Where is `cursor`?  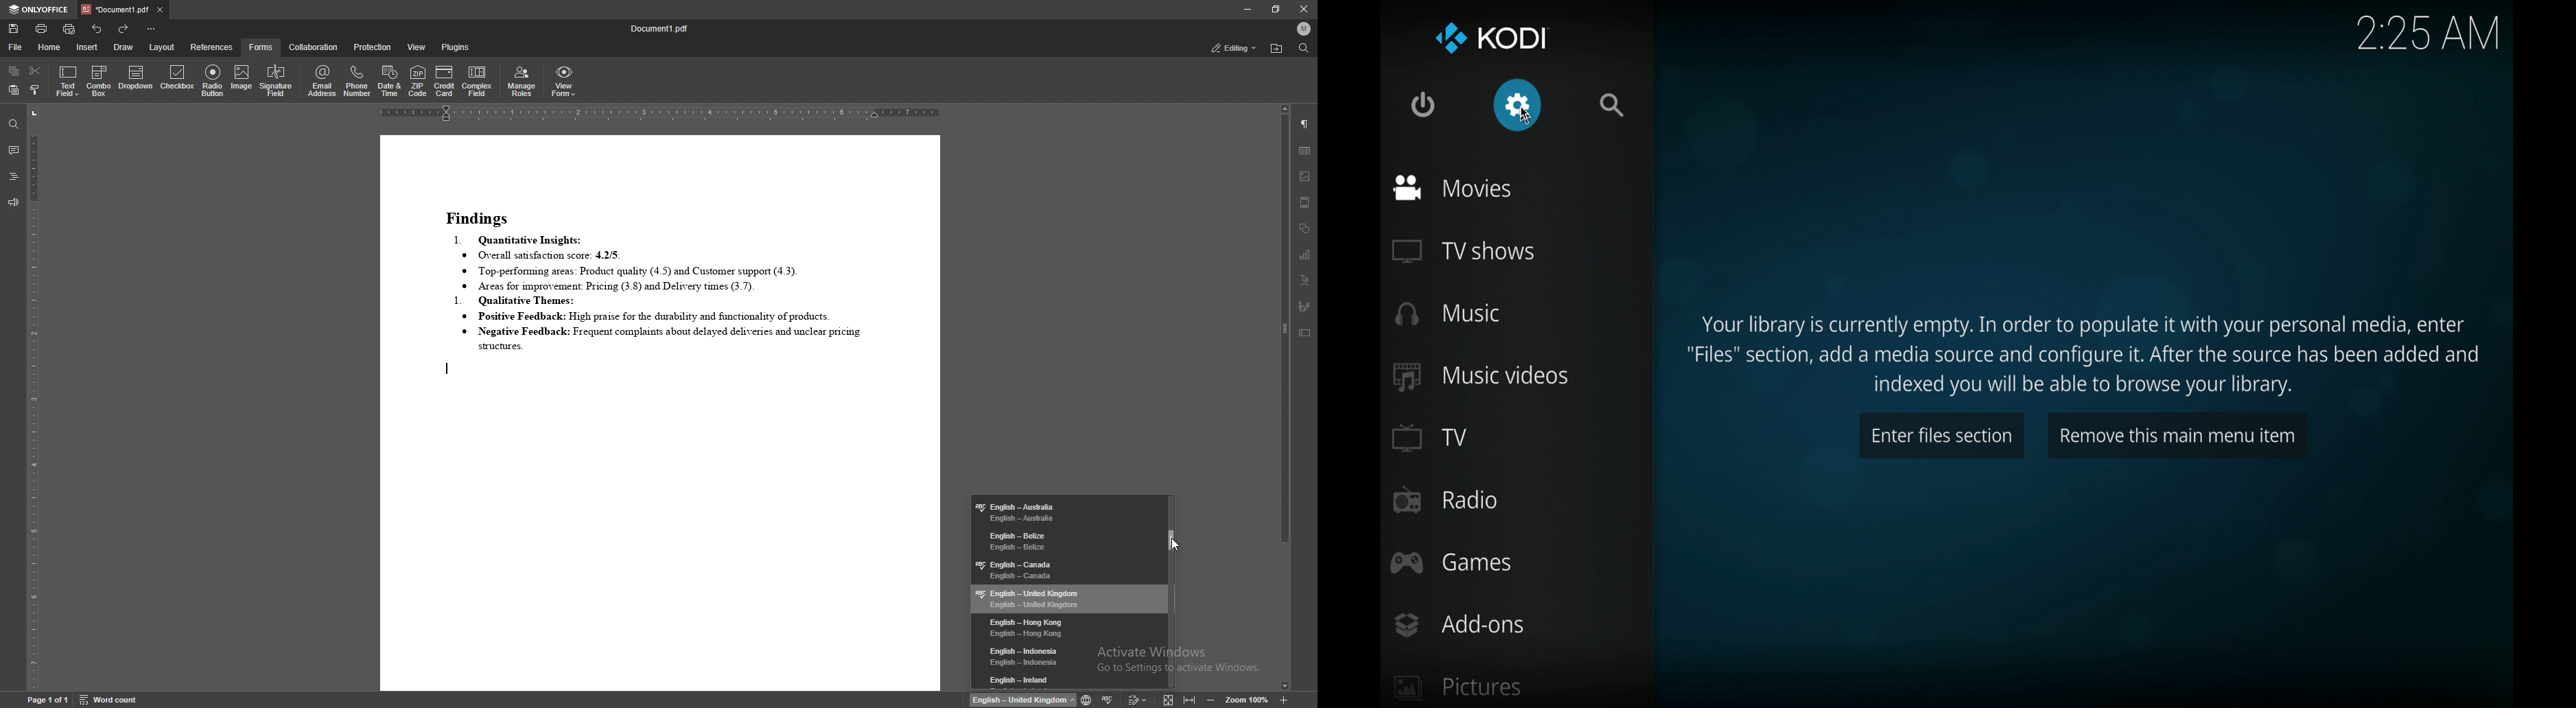 cursor is located at coordinates (1527, 116).